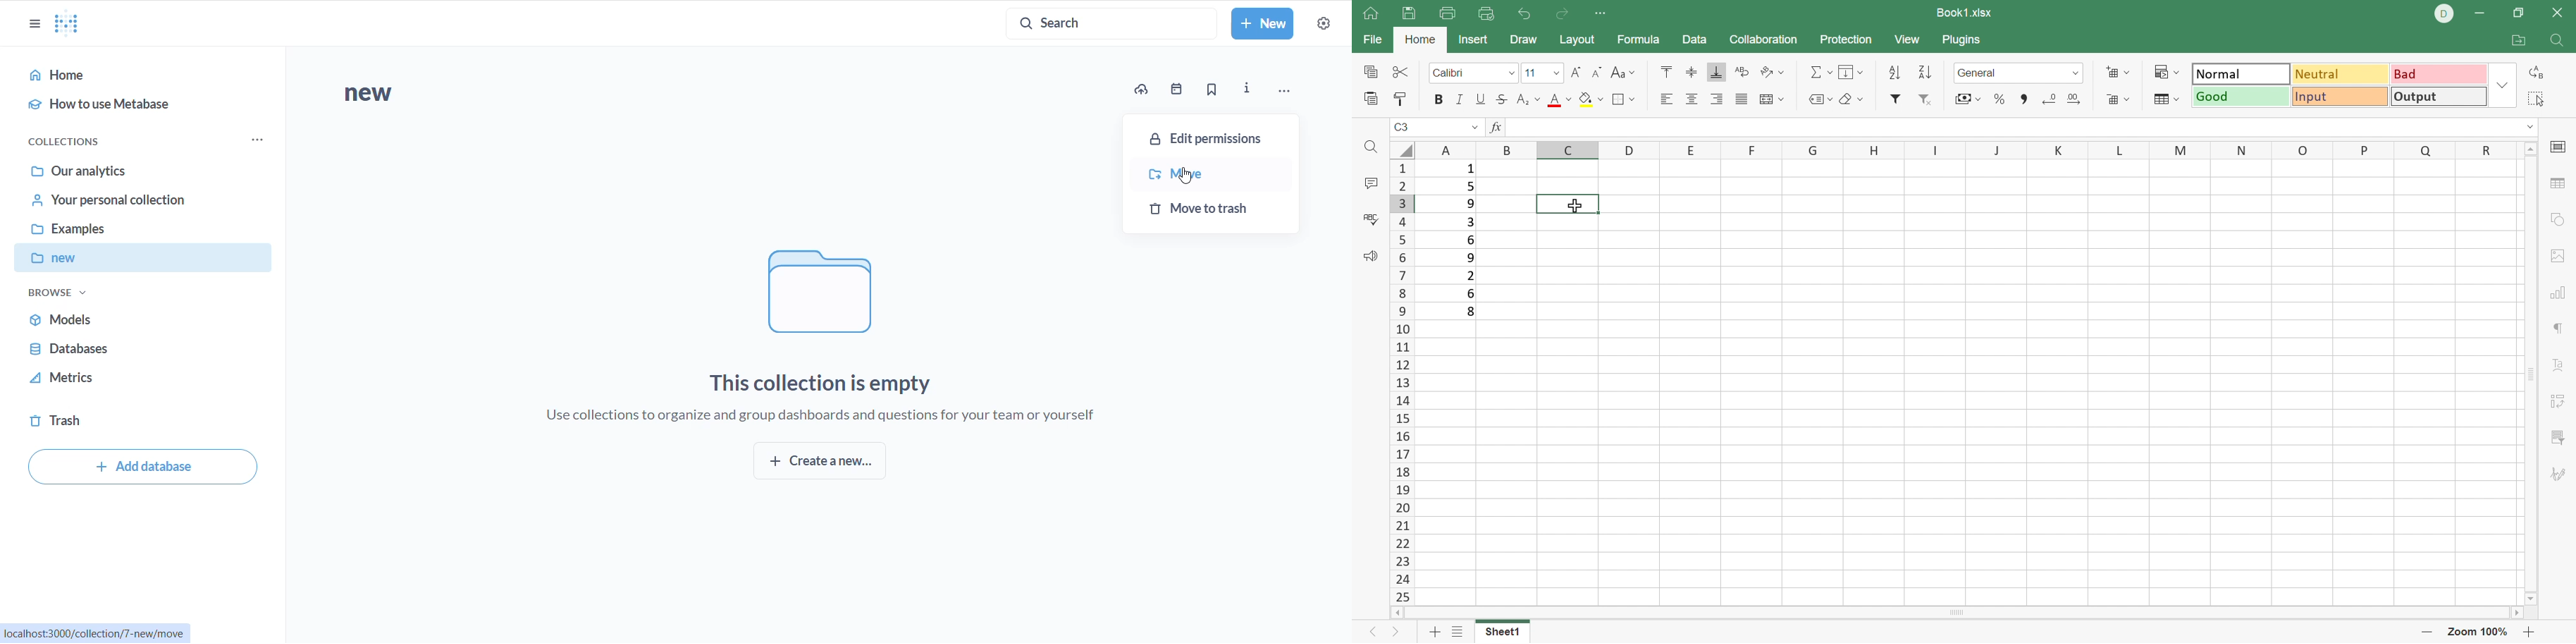 The image size is (2576, 644). I want to click on Underline, so click(1480, 100).